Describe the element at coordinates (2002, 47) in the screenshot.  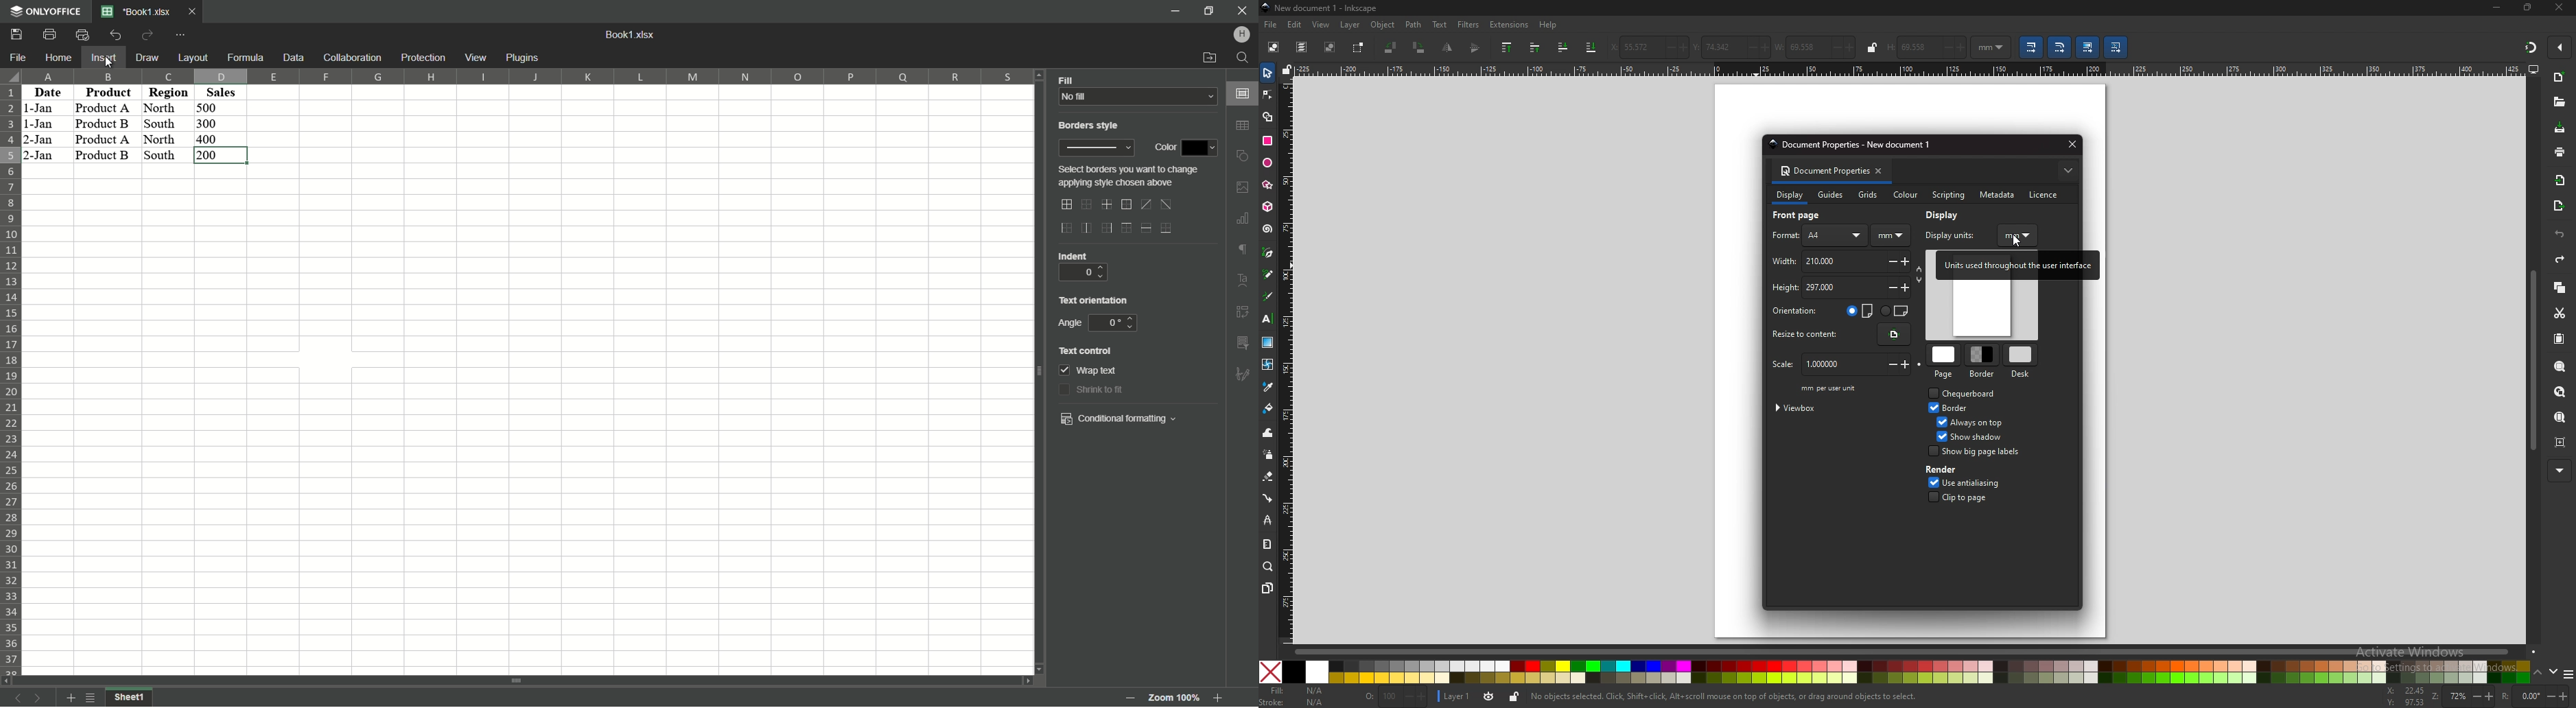
I see `Drop down` at that location.